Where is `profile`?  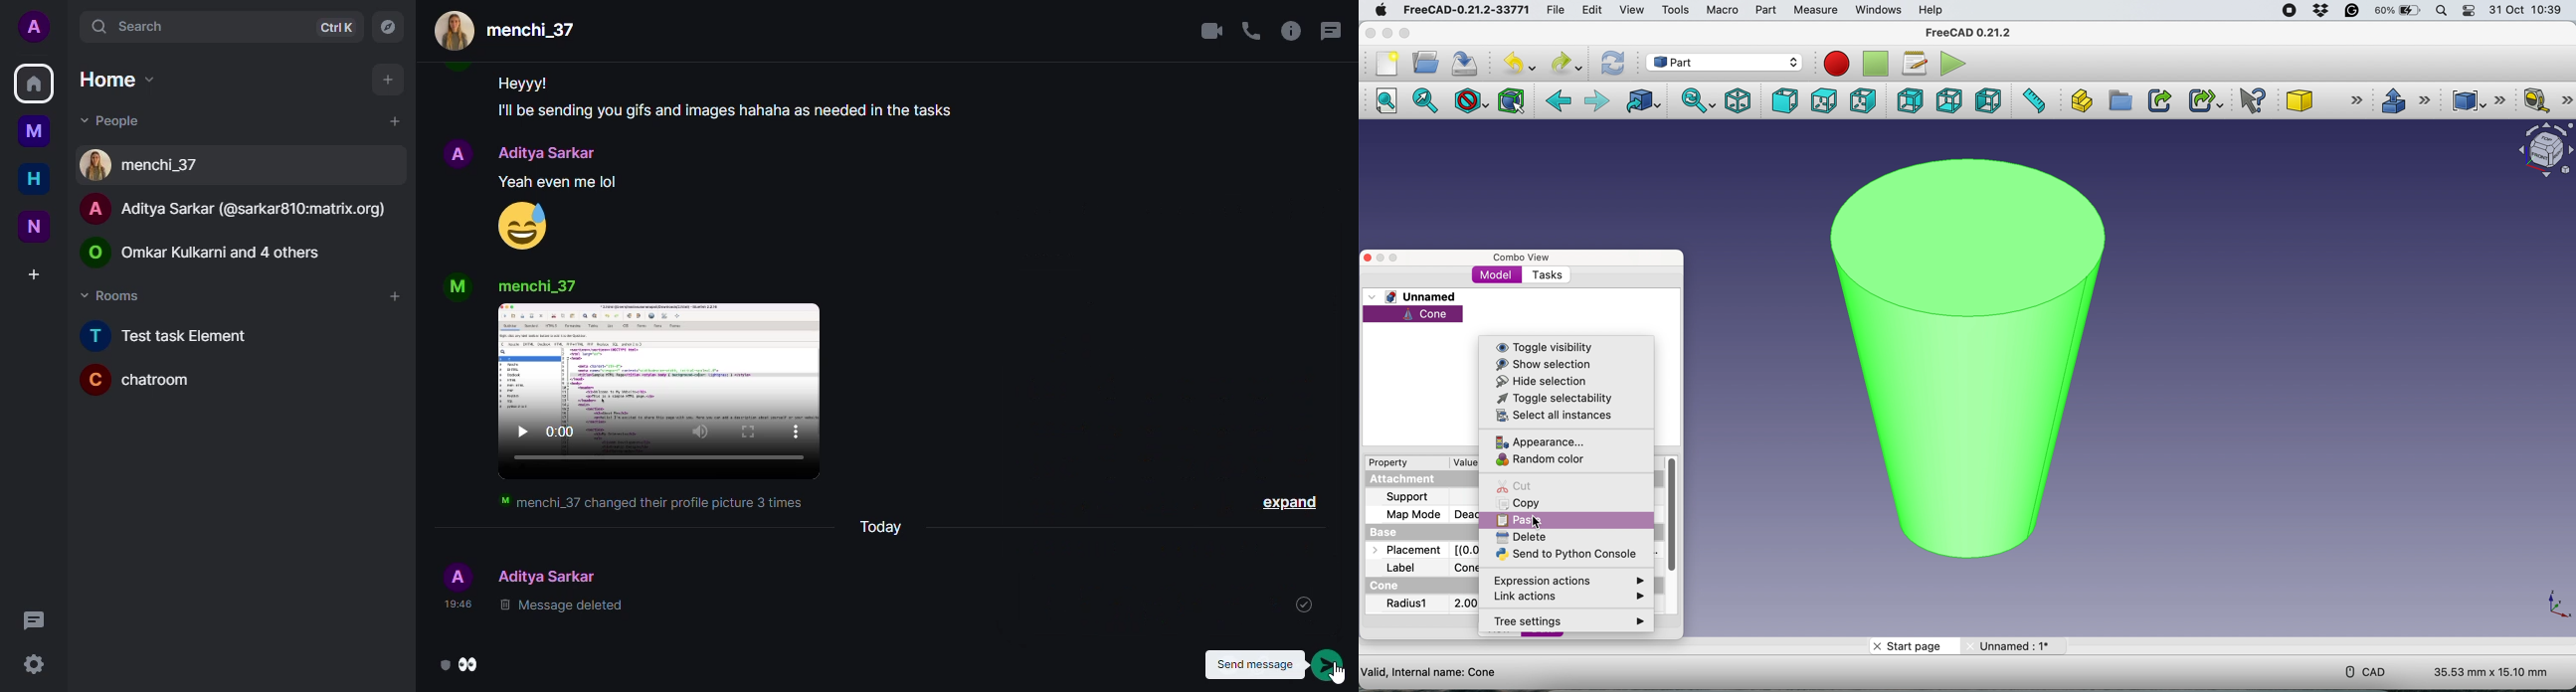
profile is located at coordinates (454, 574).